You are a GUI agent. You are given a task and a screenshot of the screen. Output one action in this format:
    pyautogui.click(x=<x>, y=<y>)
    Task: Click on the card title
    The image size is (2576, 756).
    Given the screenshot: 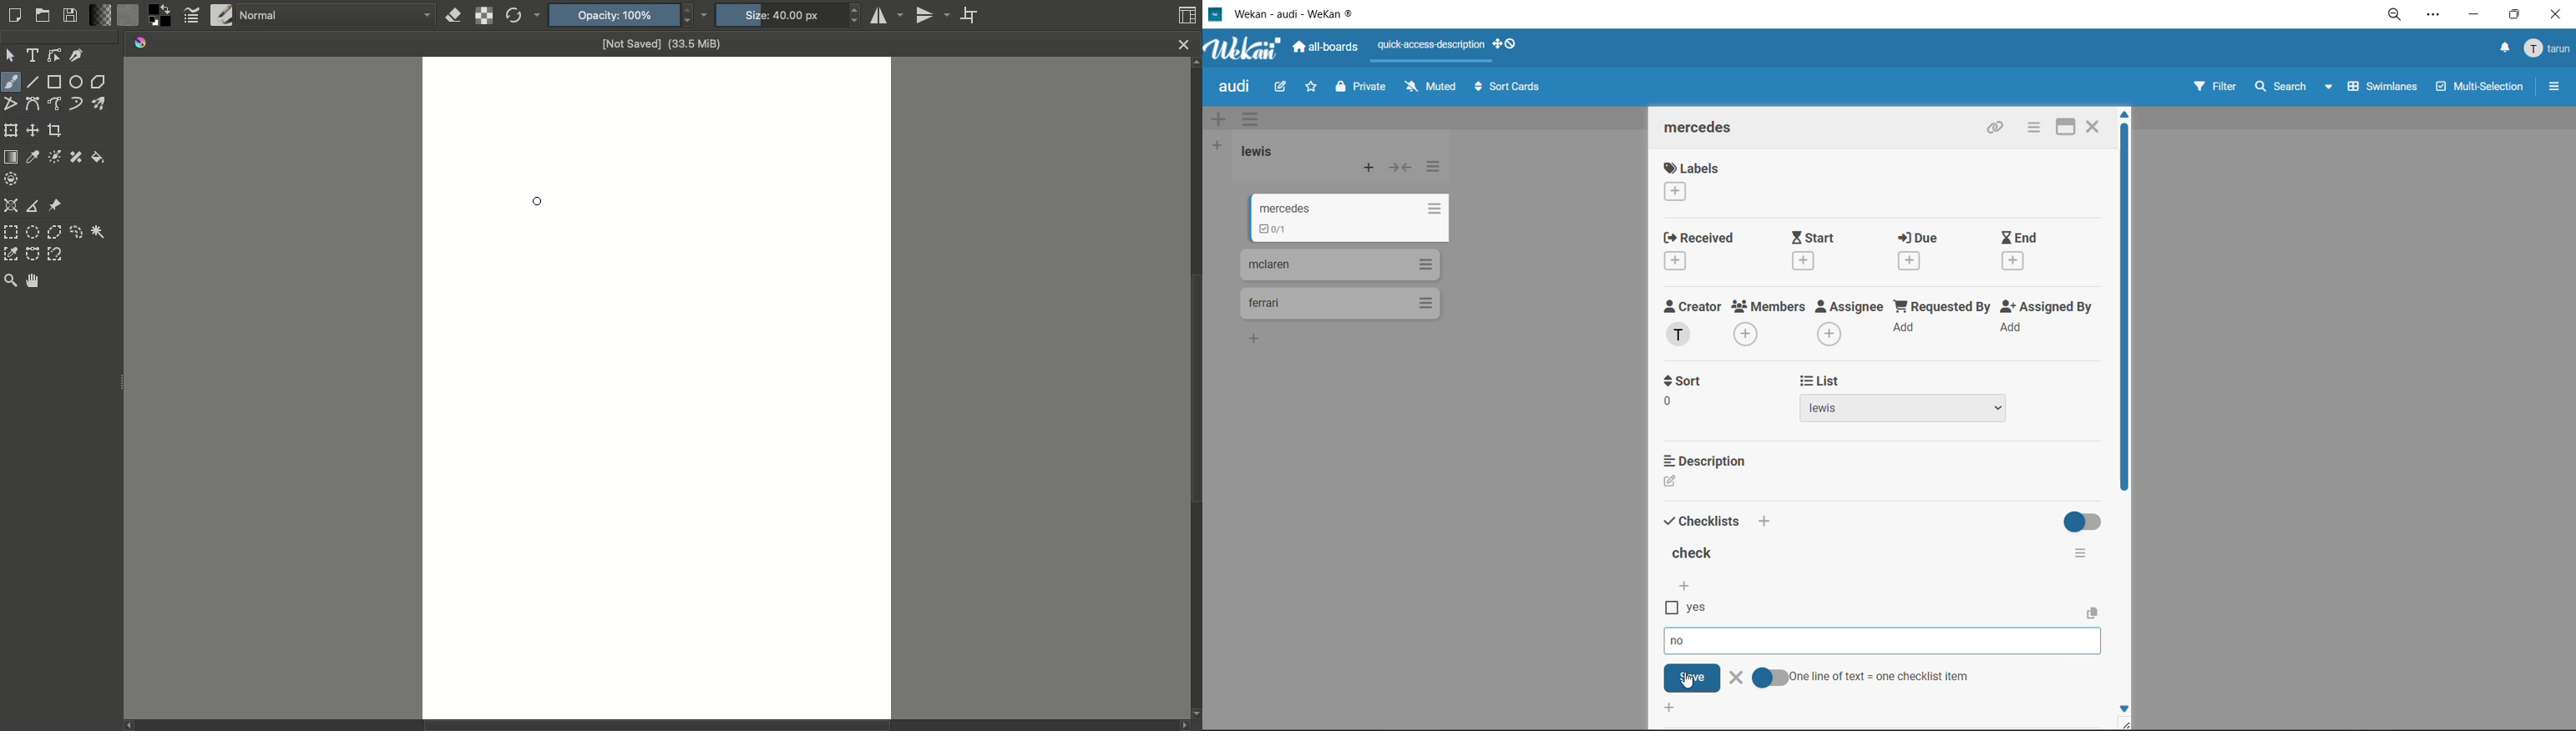 What is the action you would take?
    pyautogui.click(x=1705, y=129)
    